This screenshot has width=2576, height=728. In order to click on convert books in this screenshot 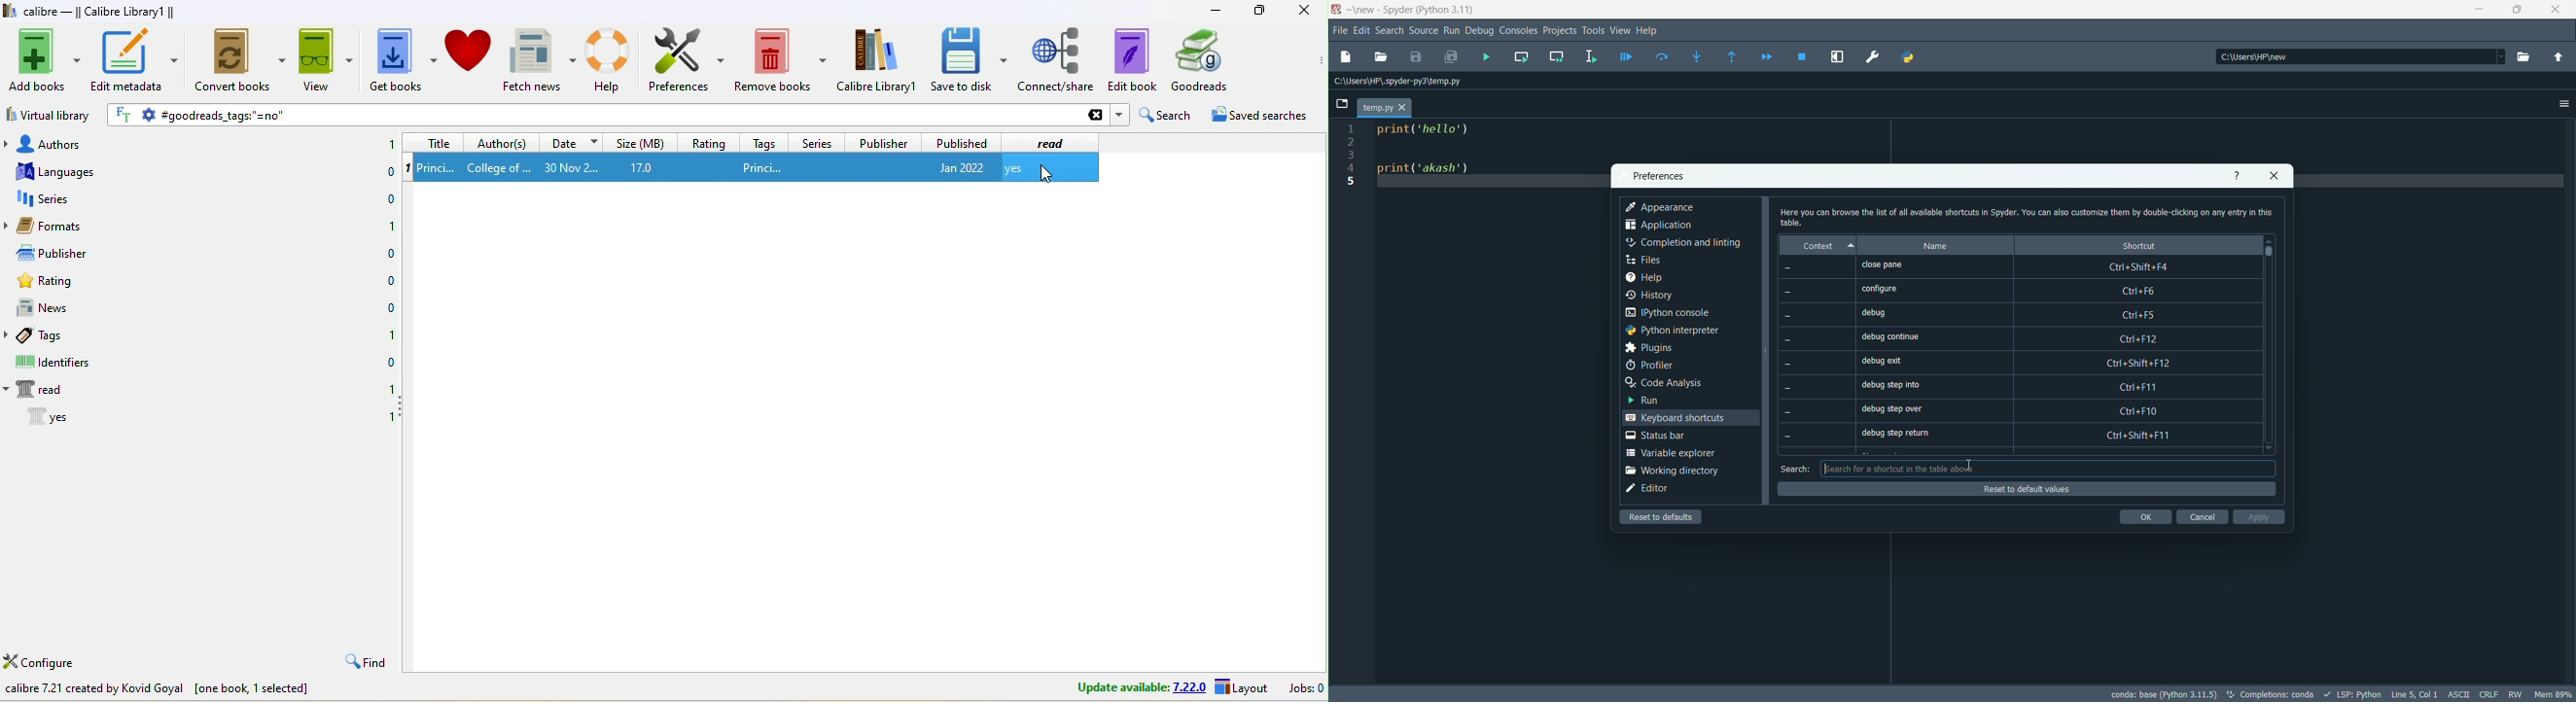, I will do `click(241, 61)`.